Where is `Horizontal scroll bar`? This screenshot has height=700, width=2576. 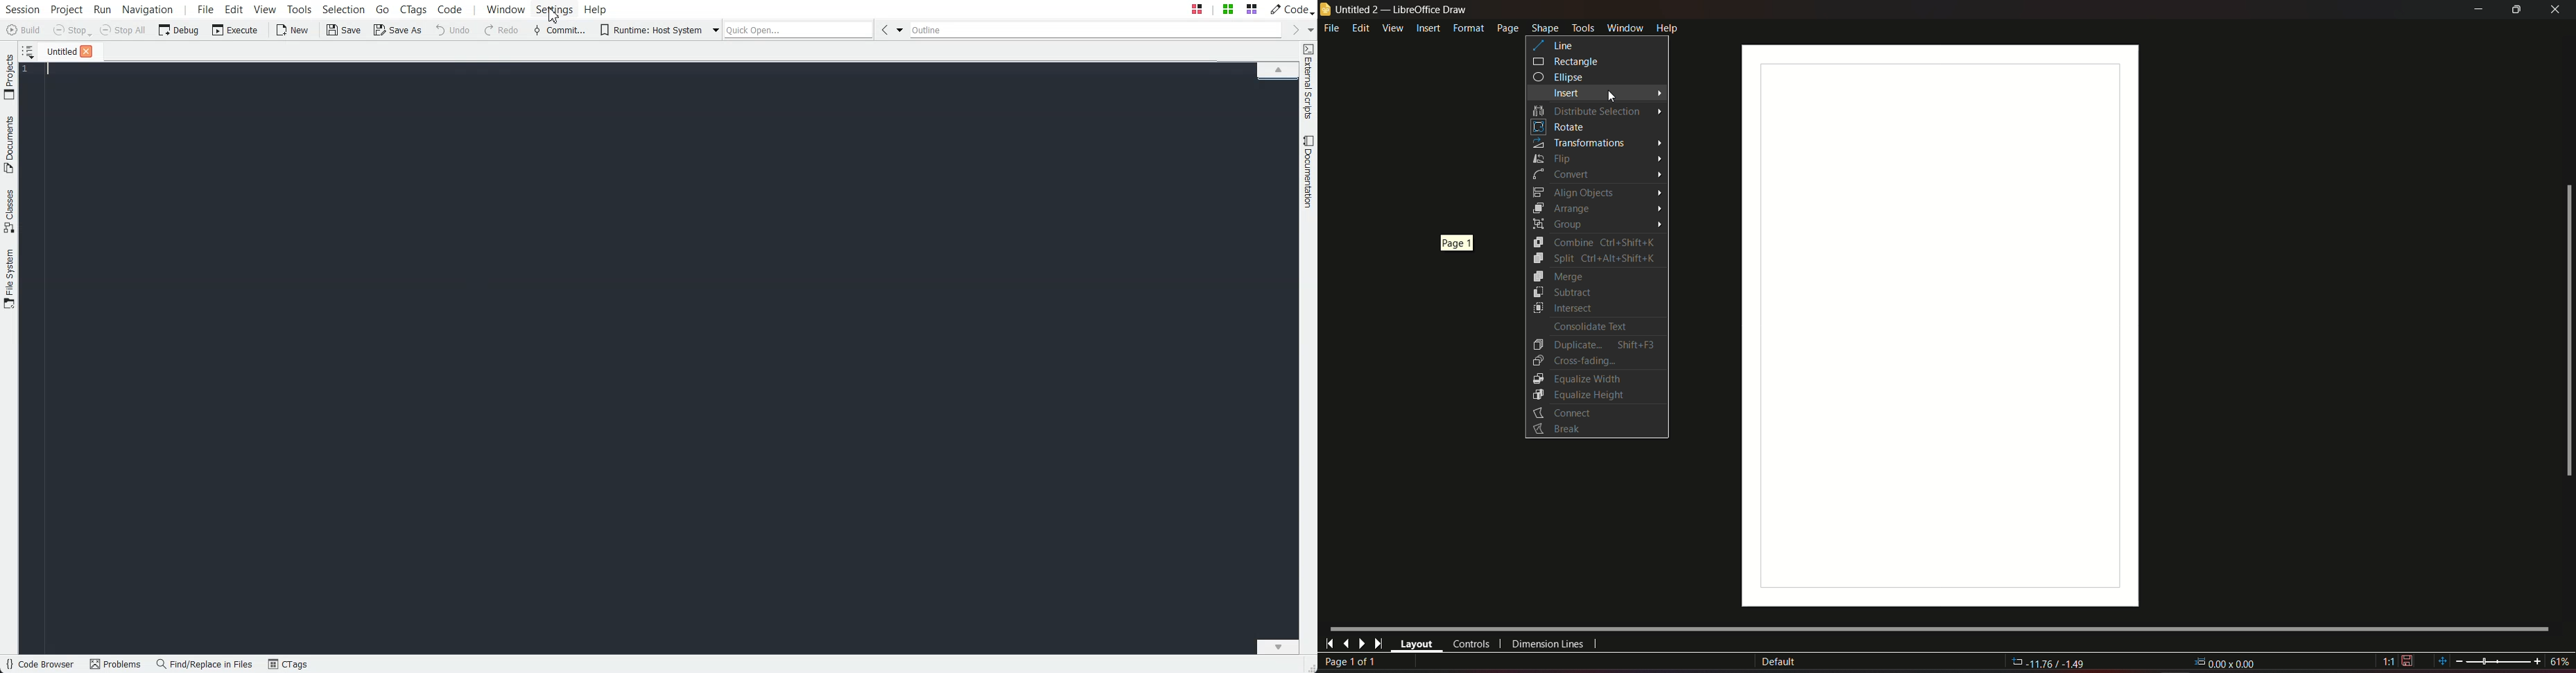
Horizontal scroll bar is located at coordinates (1938, 627).